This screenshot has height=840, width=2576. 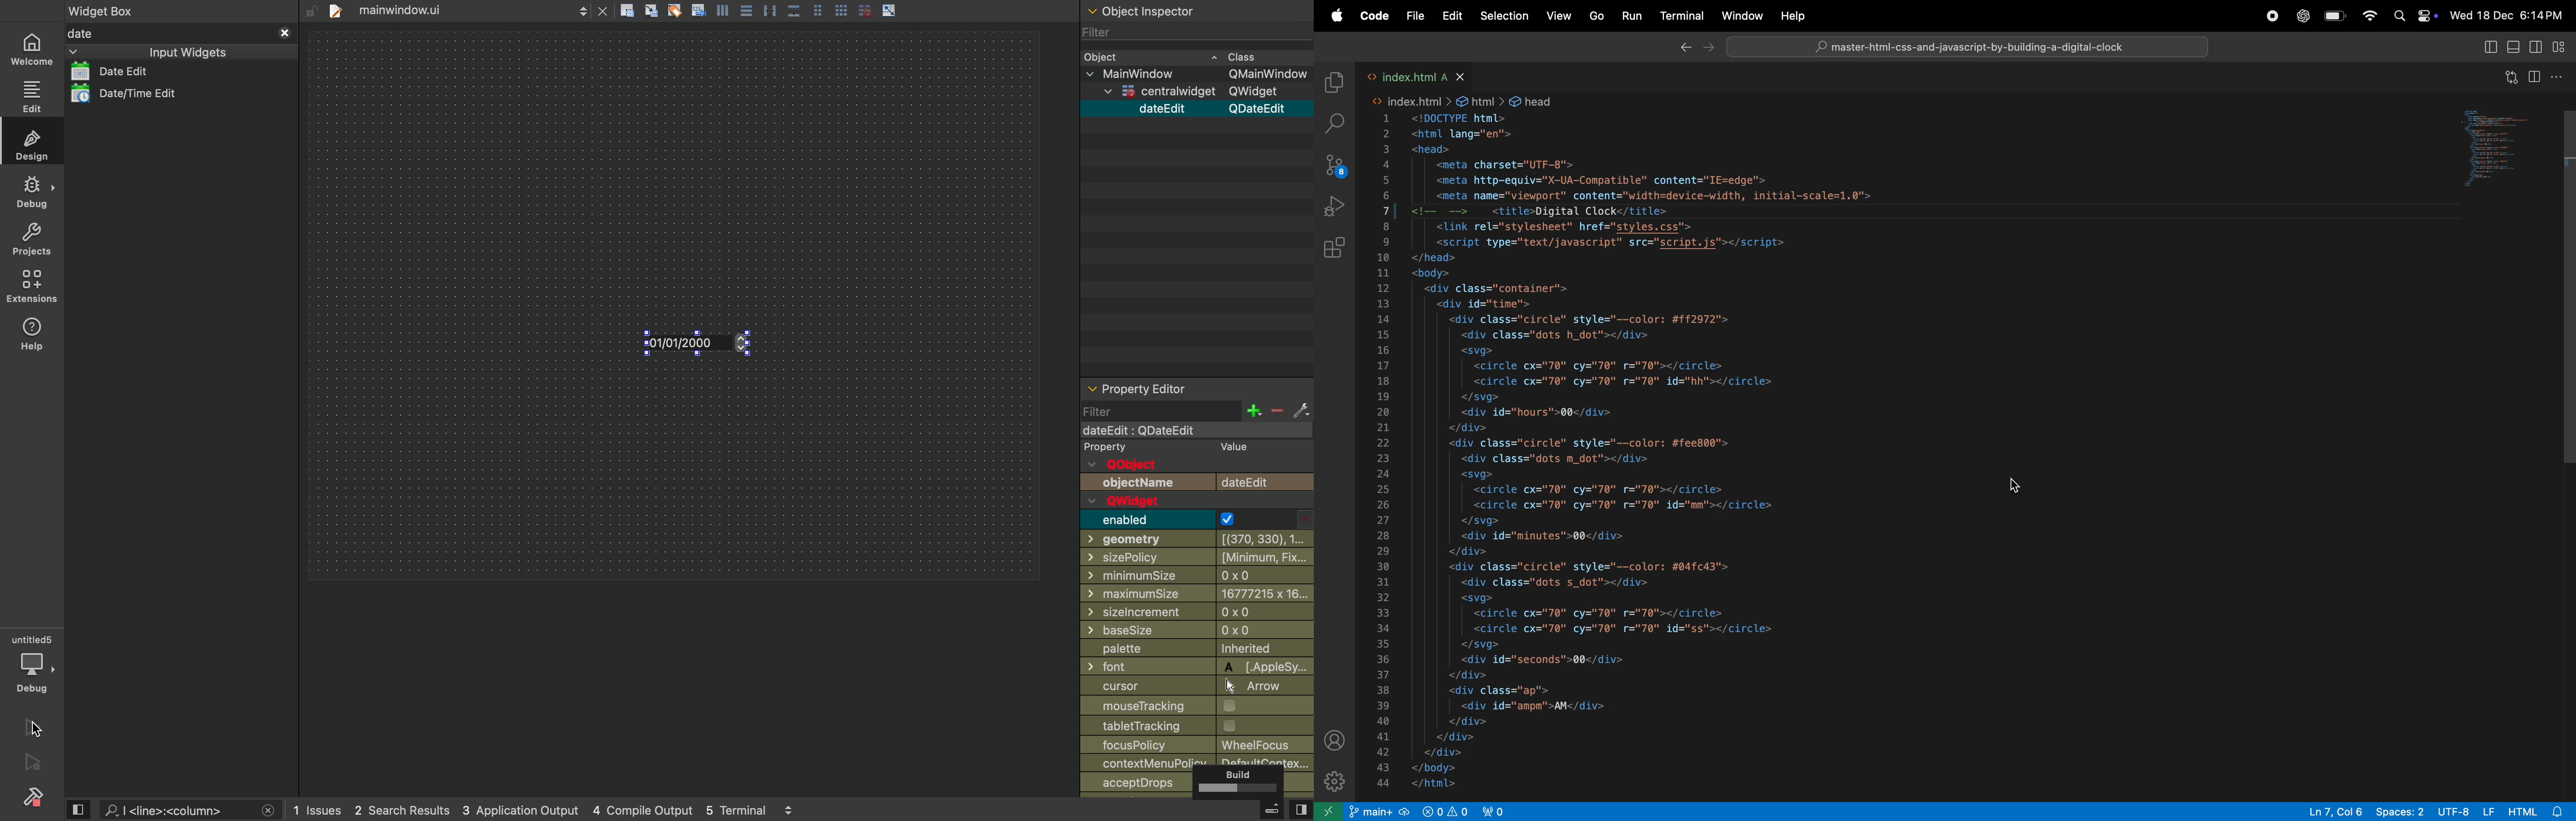 I want to click on plus, so click(x=1254, y=410).